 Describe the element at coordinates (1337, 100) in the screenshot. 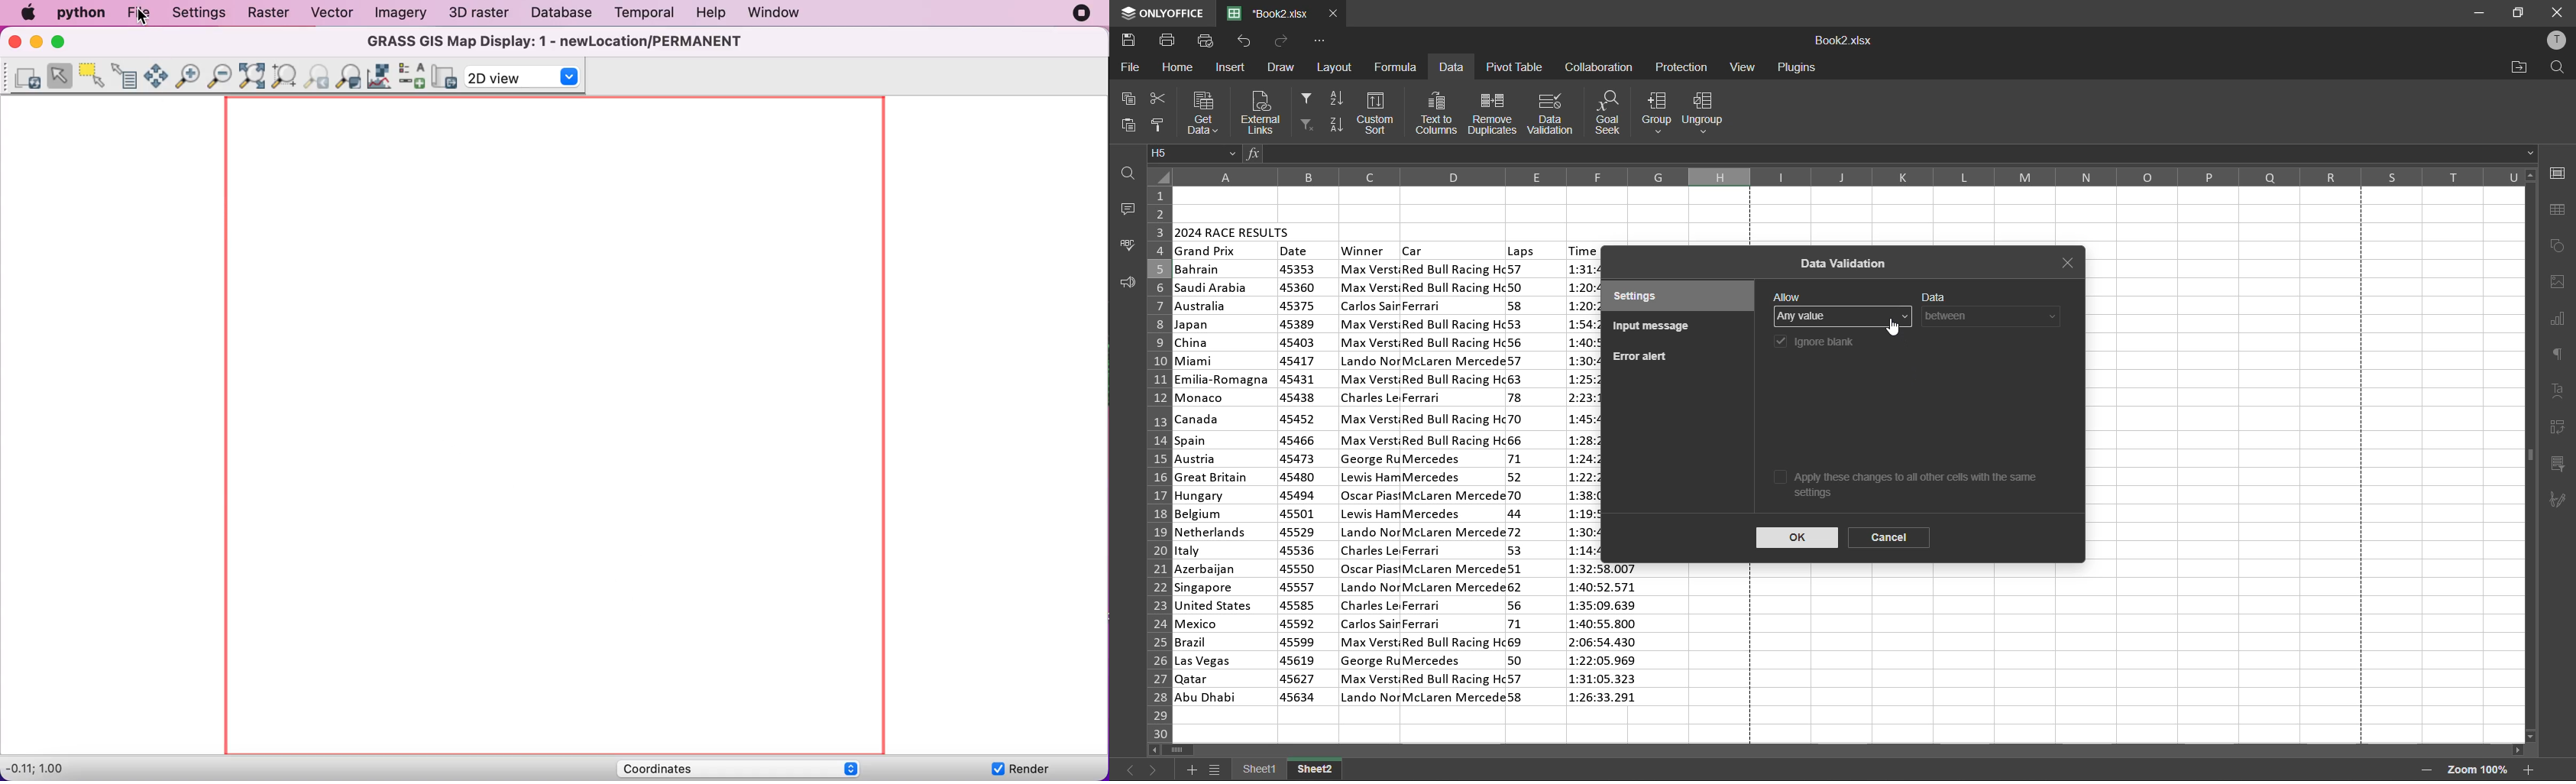

I see `sort ascending` at that location.